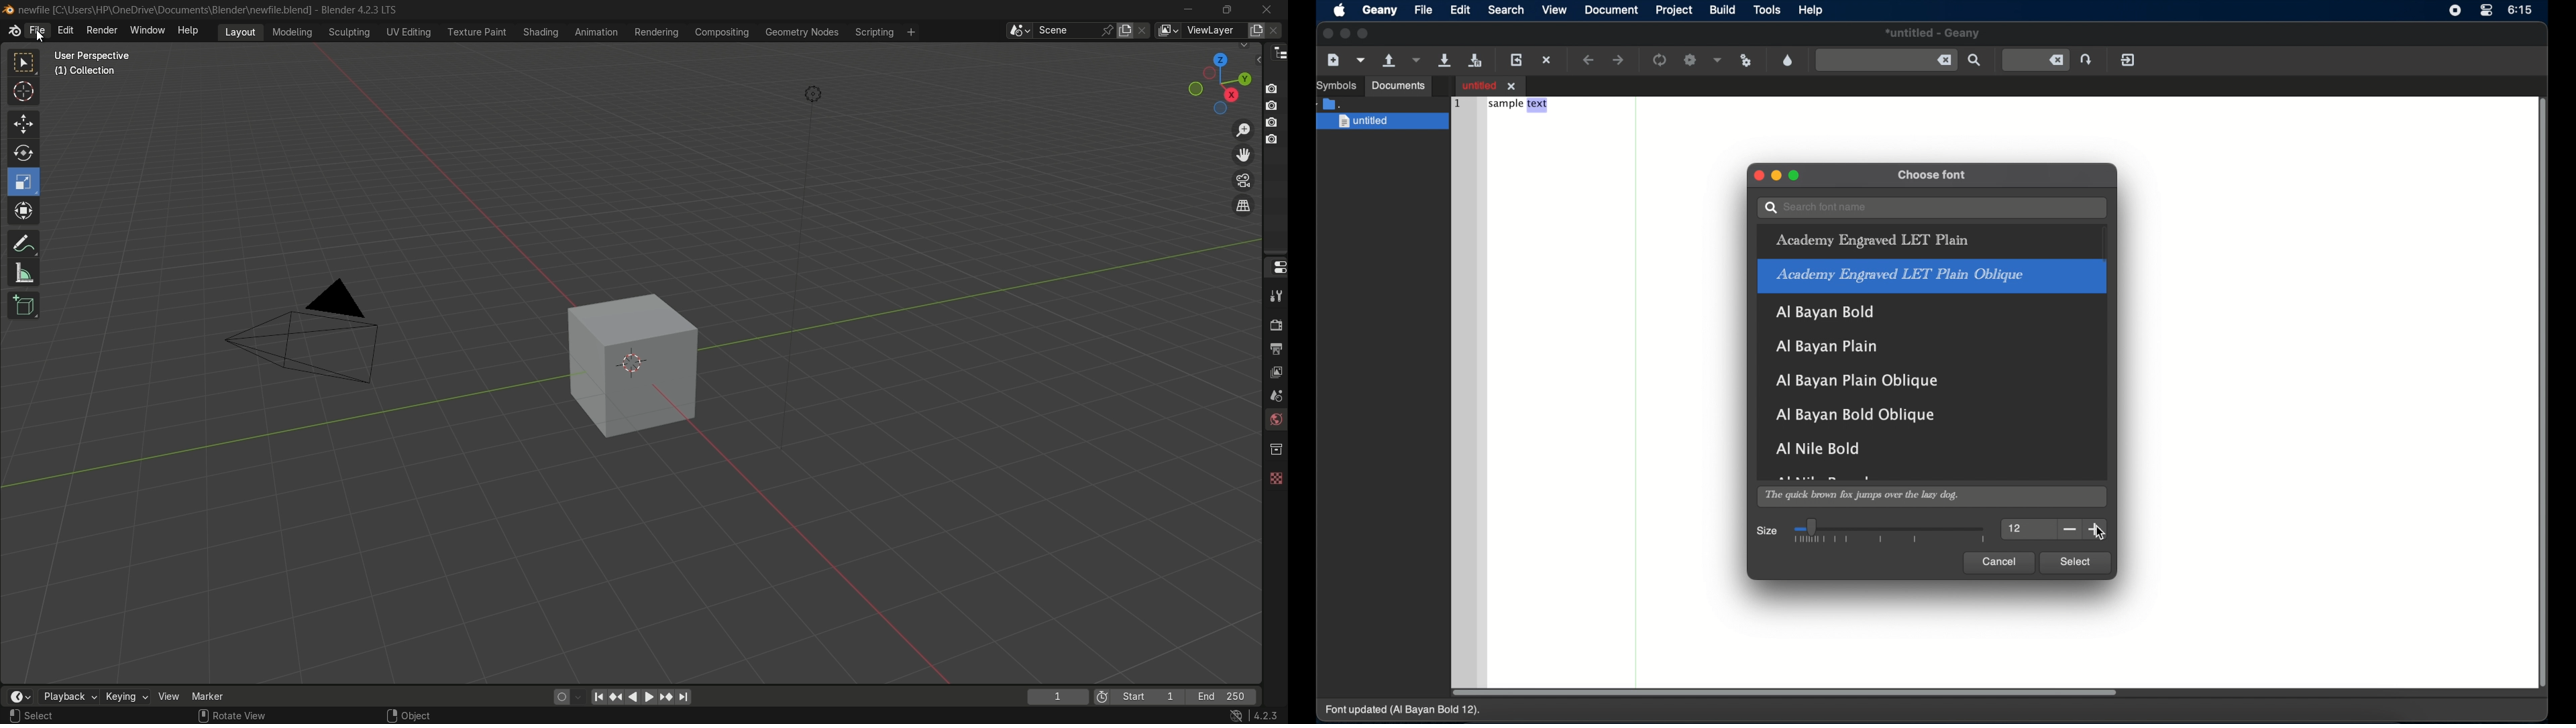 The image size is (2576, 728). What do you see at coordinates (476, 31) in the screenshot?
I see `texture paint menu` at bounding box center [476, 31].